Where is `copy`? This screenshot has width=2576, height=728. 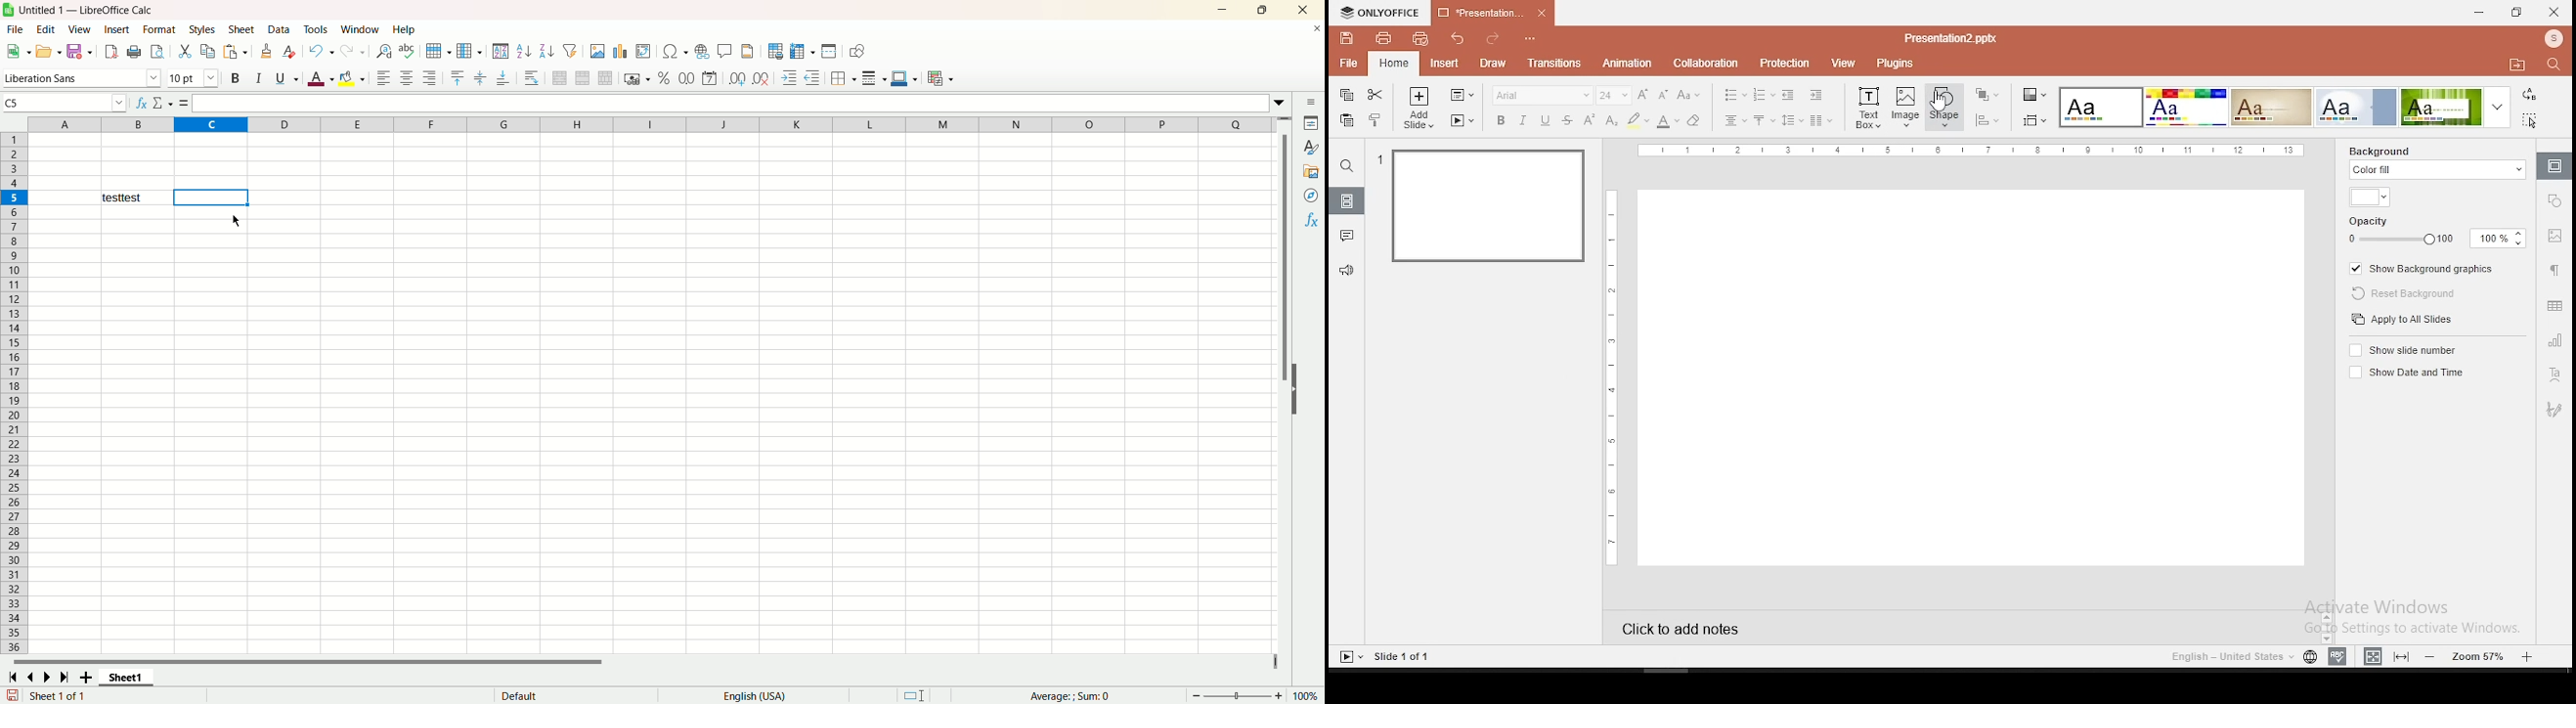 copy is located at coordinates (1345, 96).